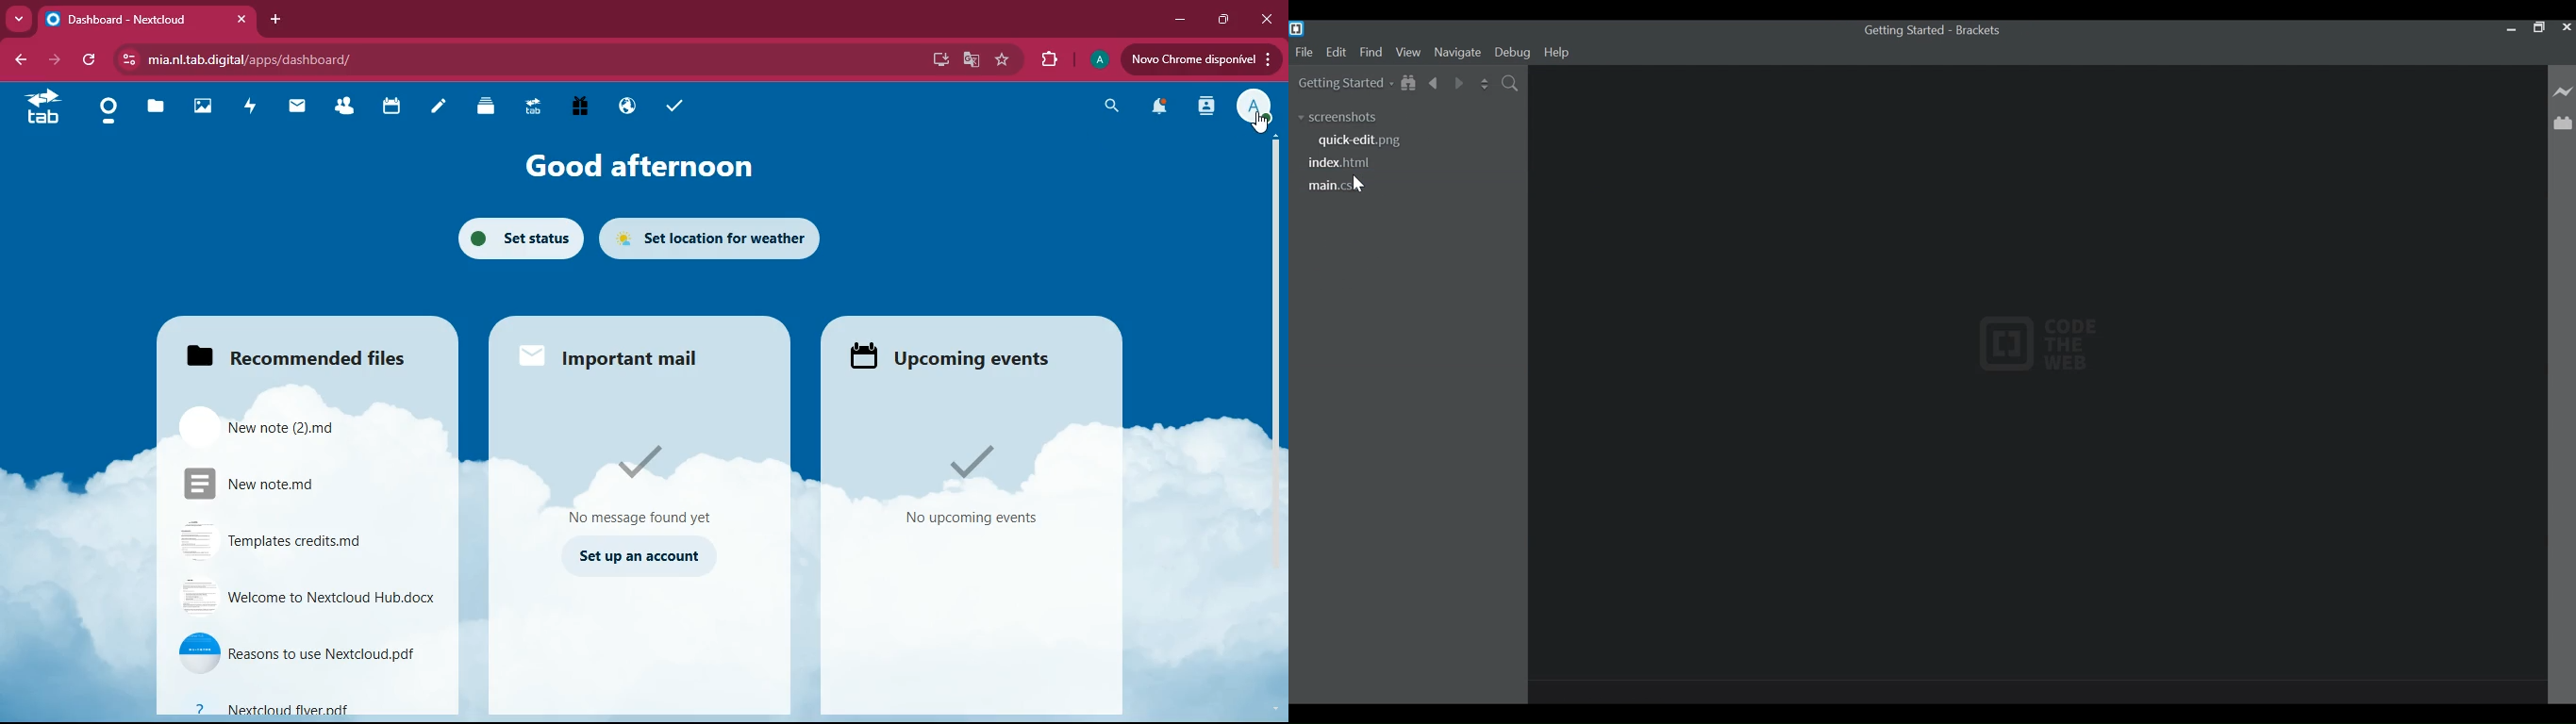 This screenshot has width=2576, height=728. What do you see at coordinates (1099, 59) in the screenshot?
I see `profile` at bounding box center [1099, 59].